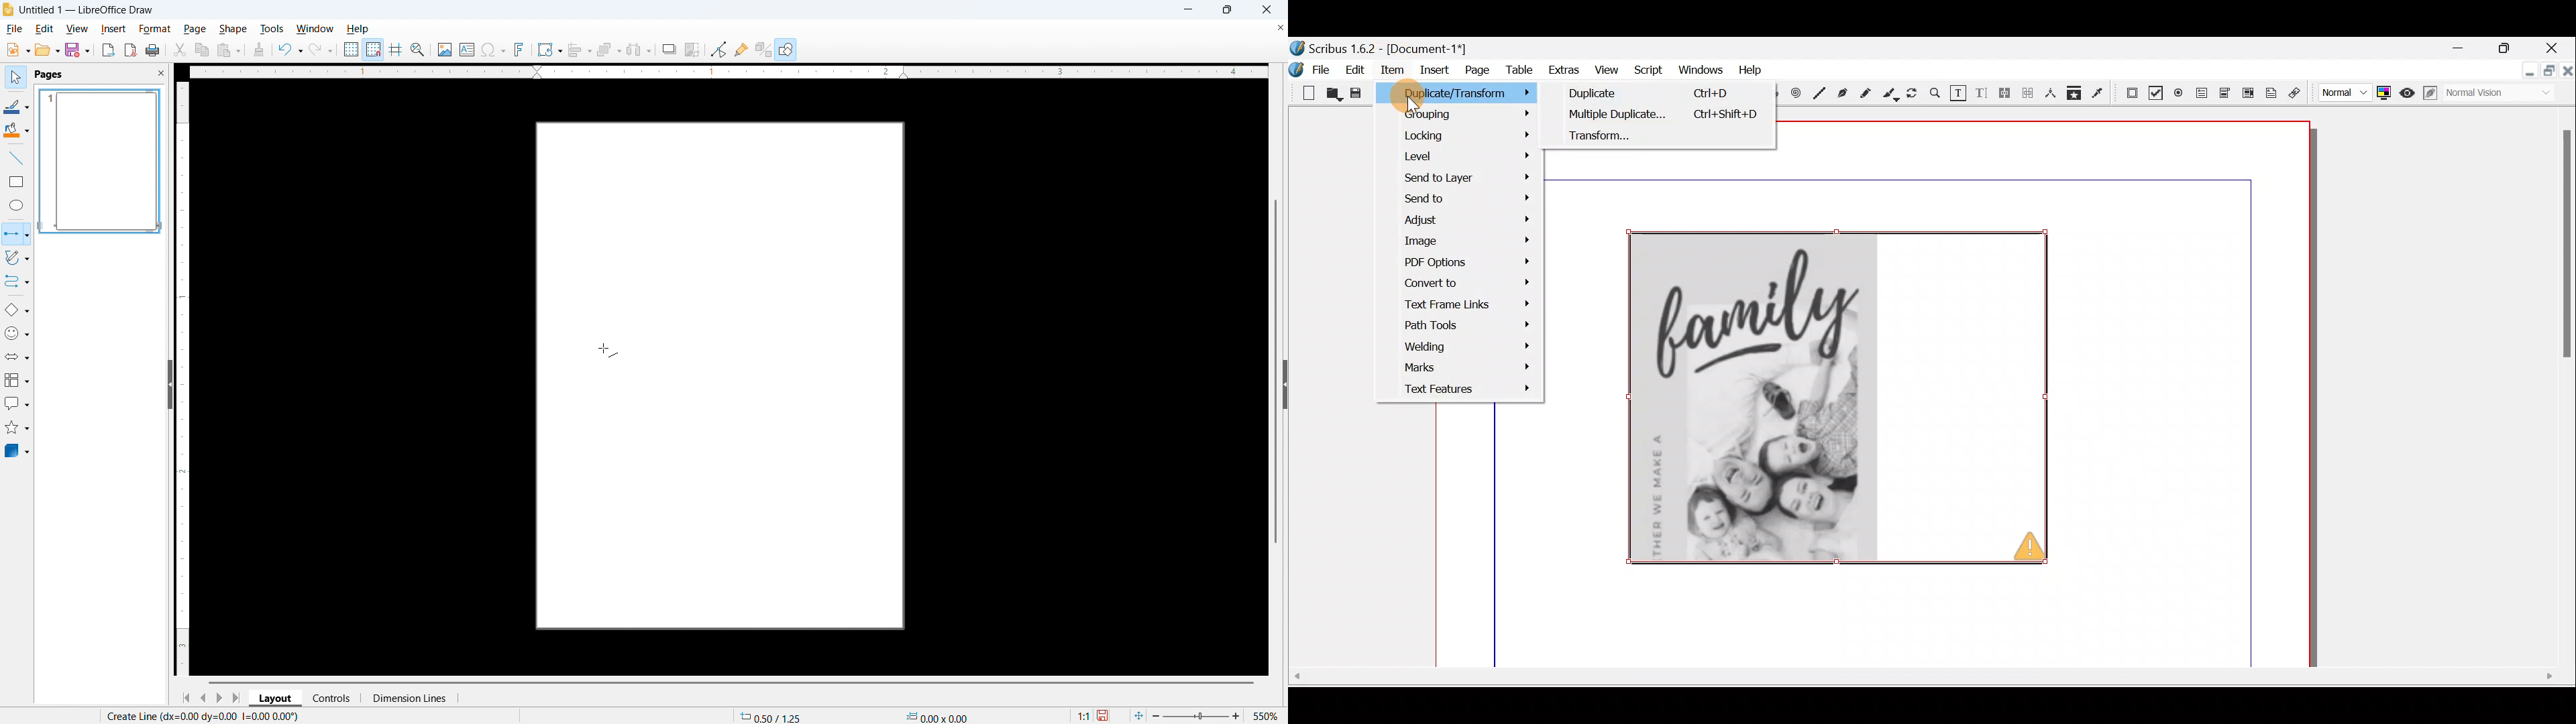 Image resolution: width=2576 pixels, height=728 pixels. I want to click on Help , so click(357, 29).